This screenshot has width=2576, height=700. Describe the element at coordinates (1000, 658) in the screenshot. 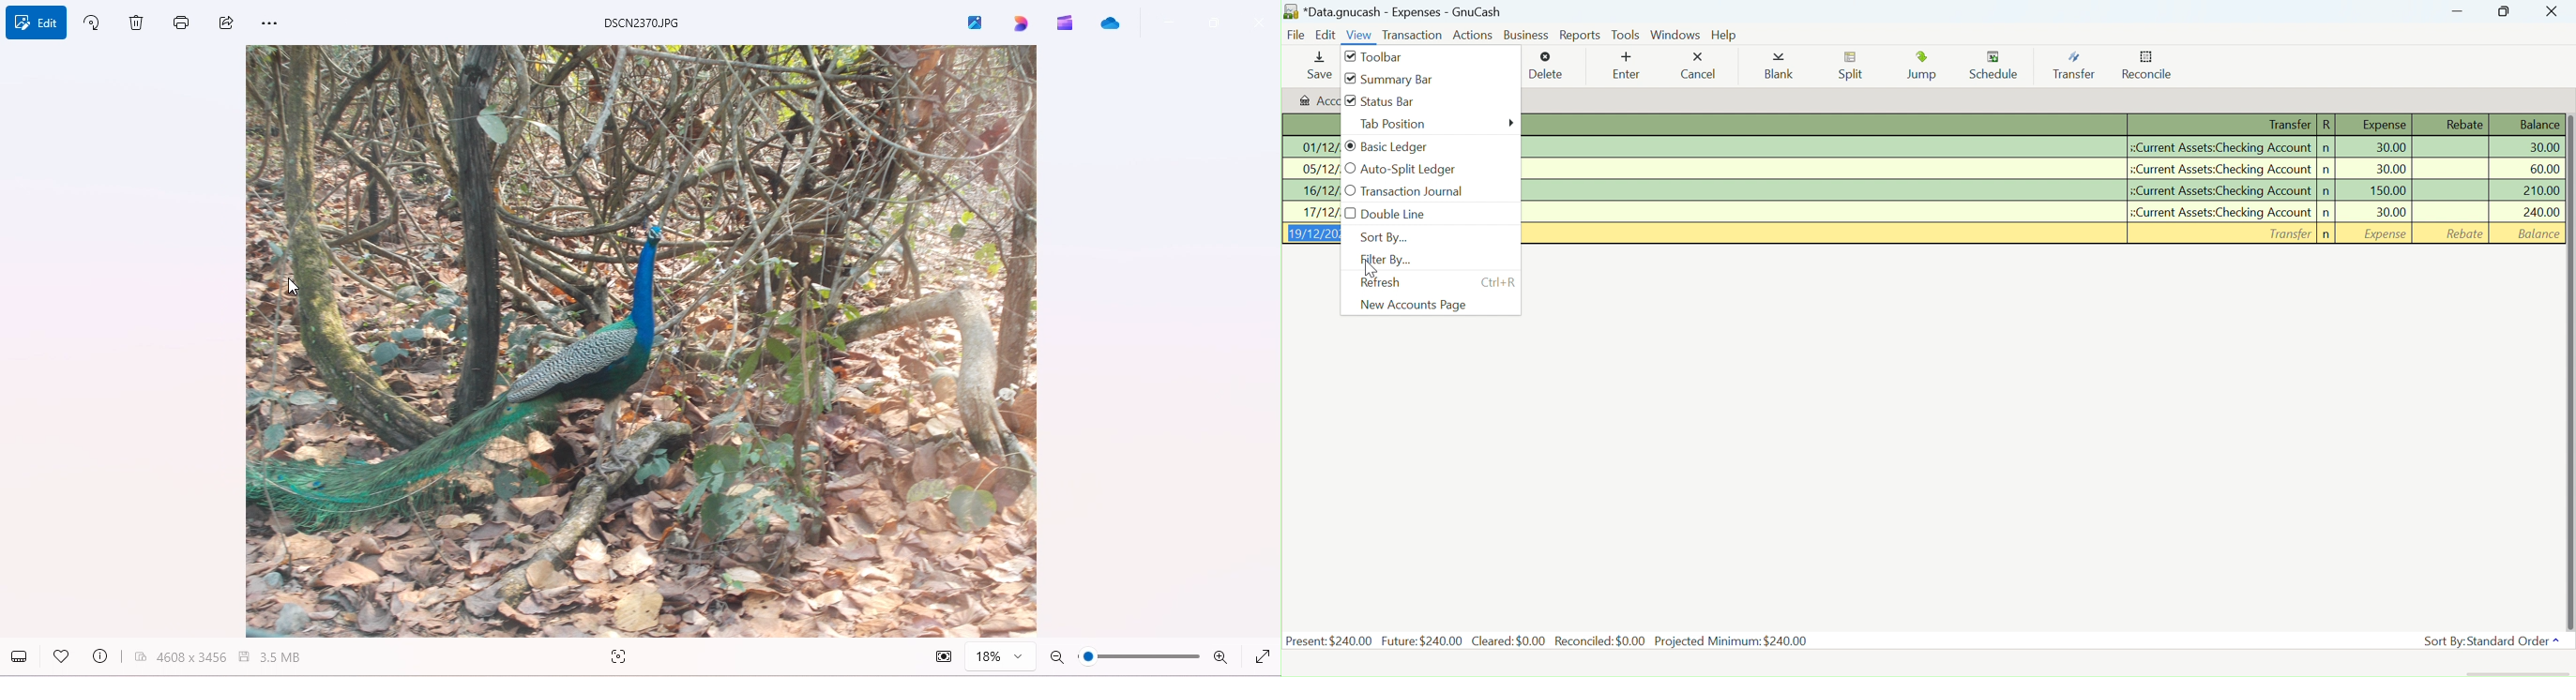

I see `zoom percentage` at that location.